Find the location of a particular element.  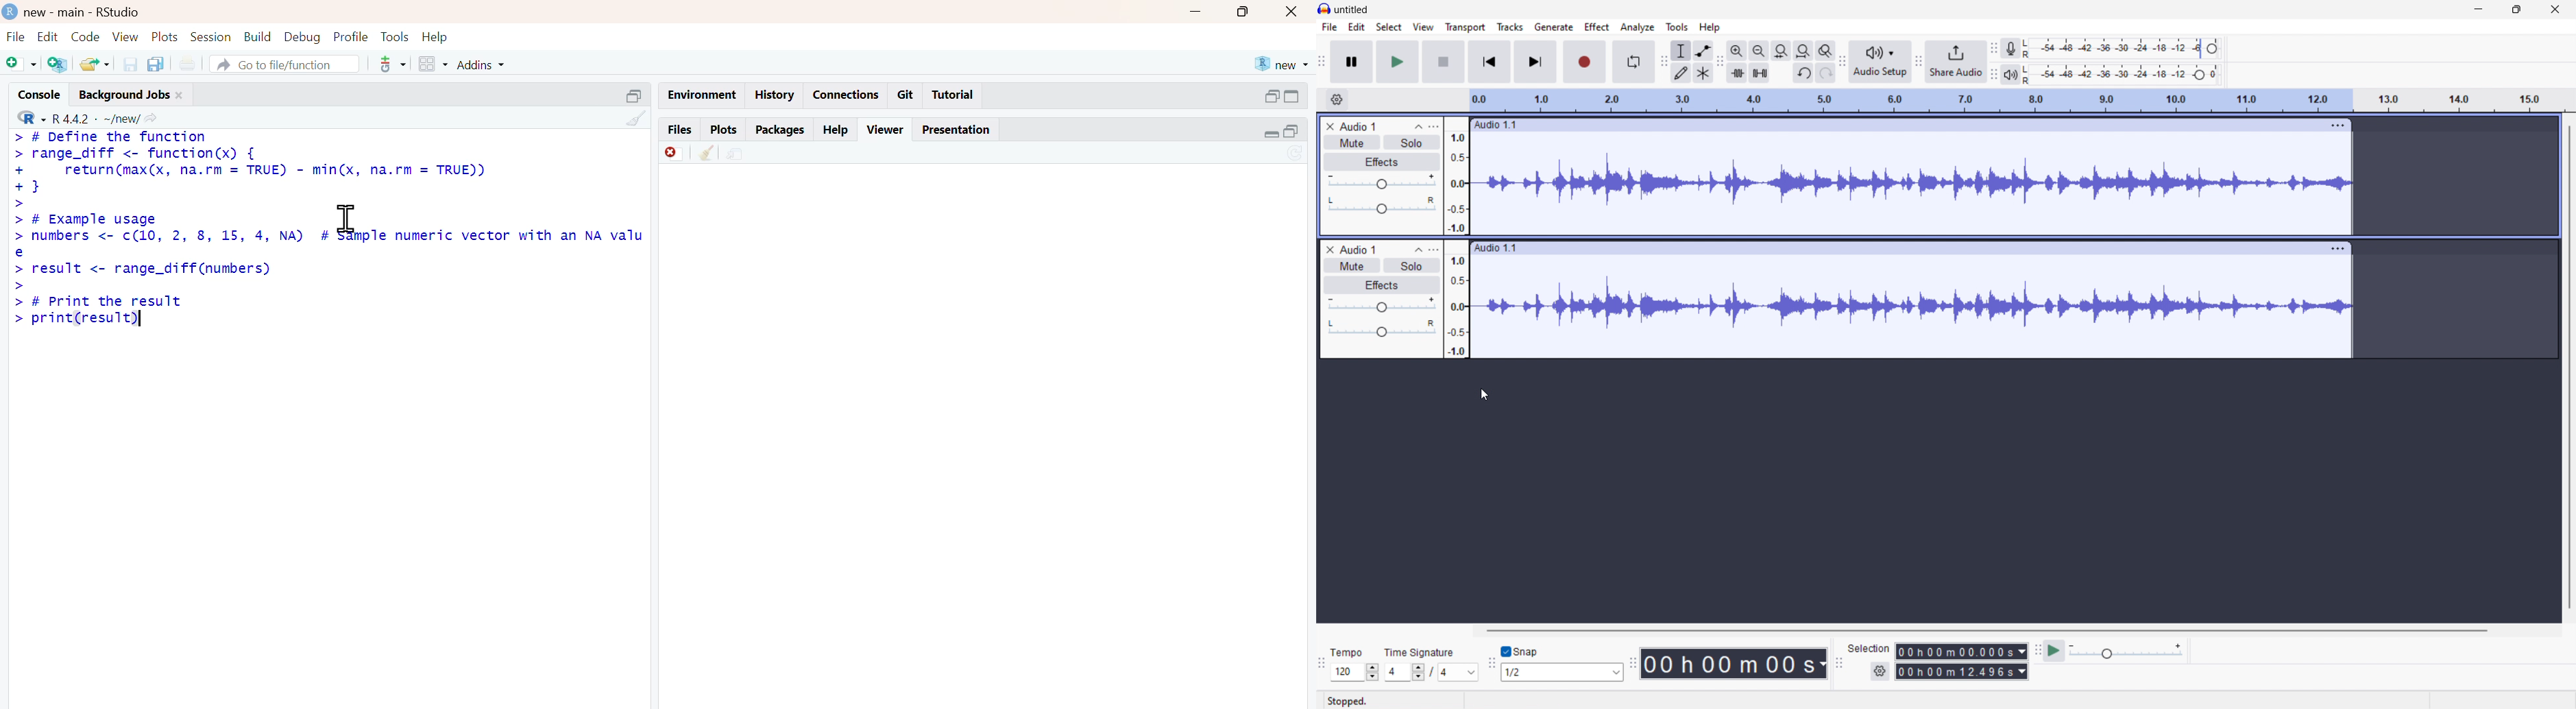

 is located at coordinates (635, 96).